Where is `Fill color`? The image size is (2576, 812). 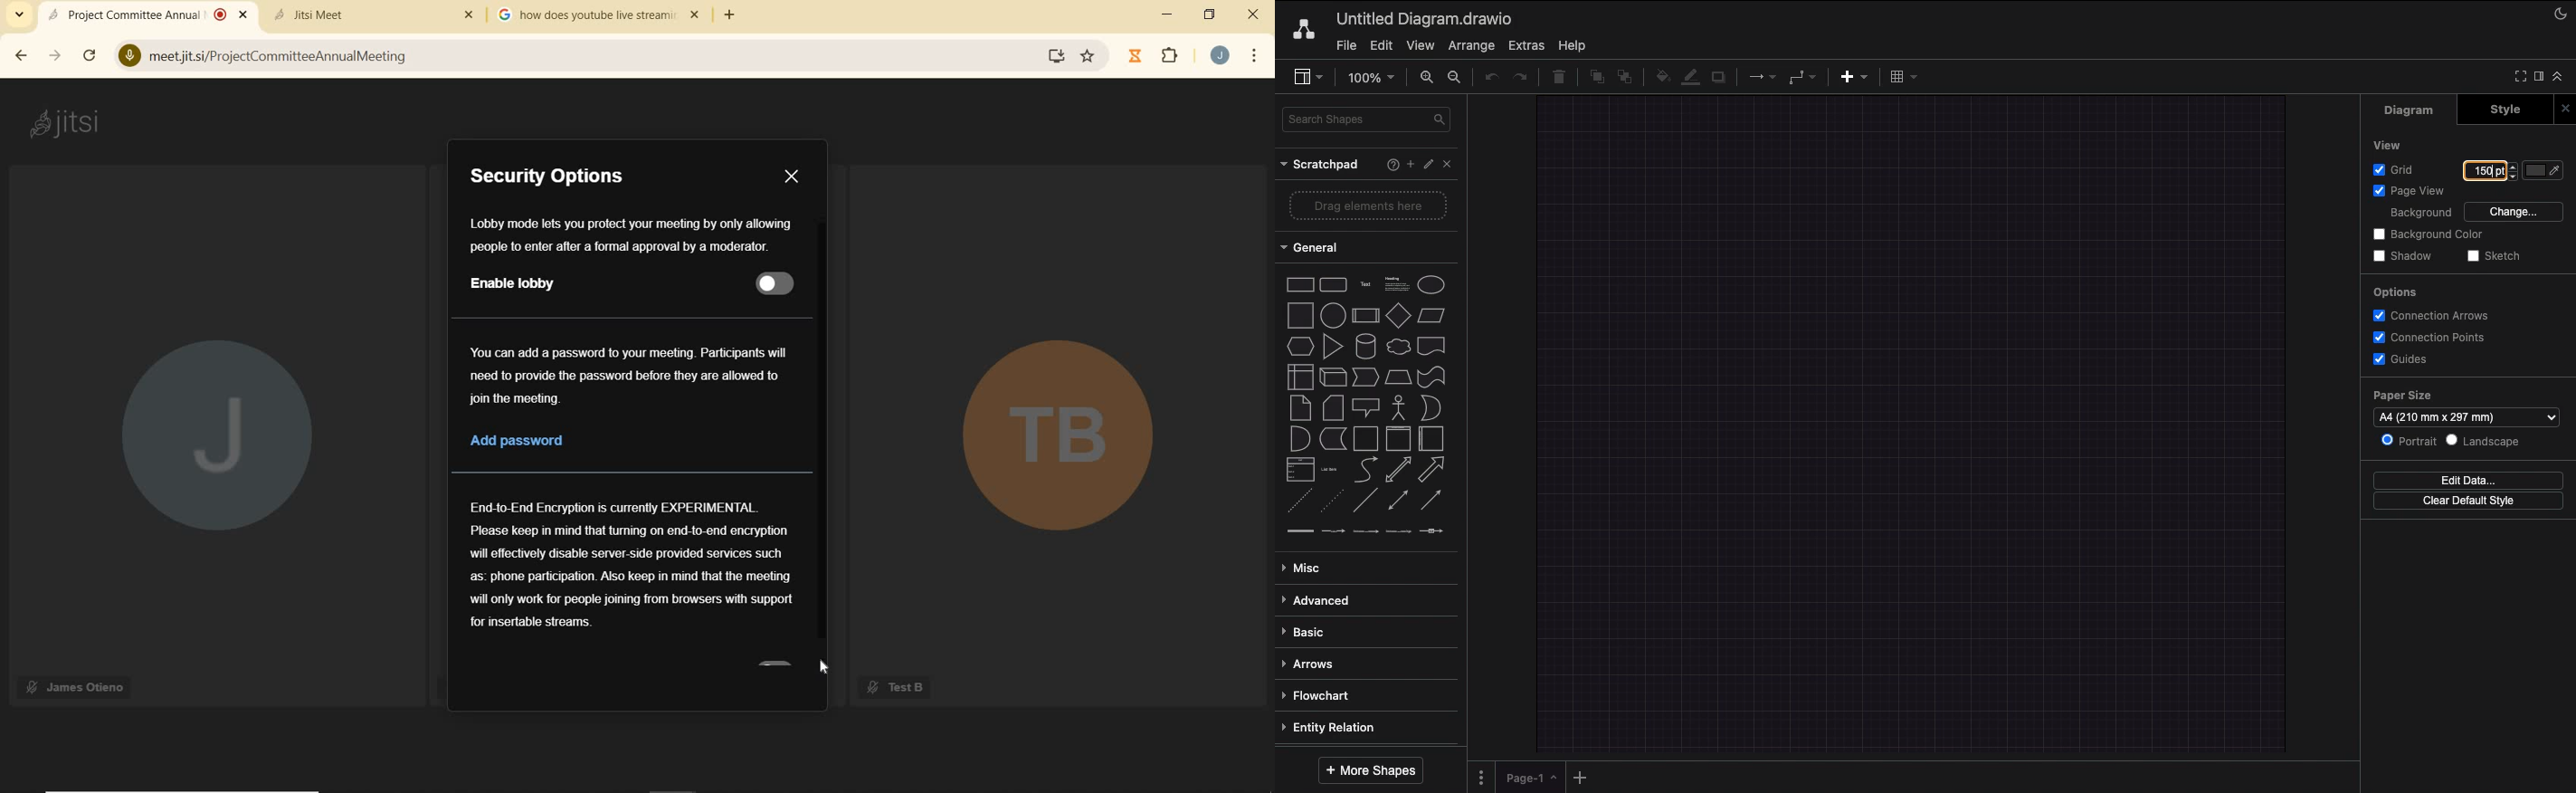
Fill color is located at coordinates (1659, 75).